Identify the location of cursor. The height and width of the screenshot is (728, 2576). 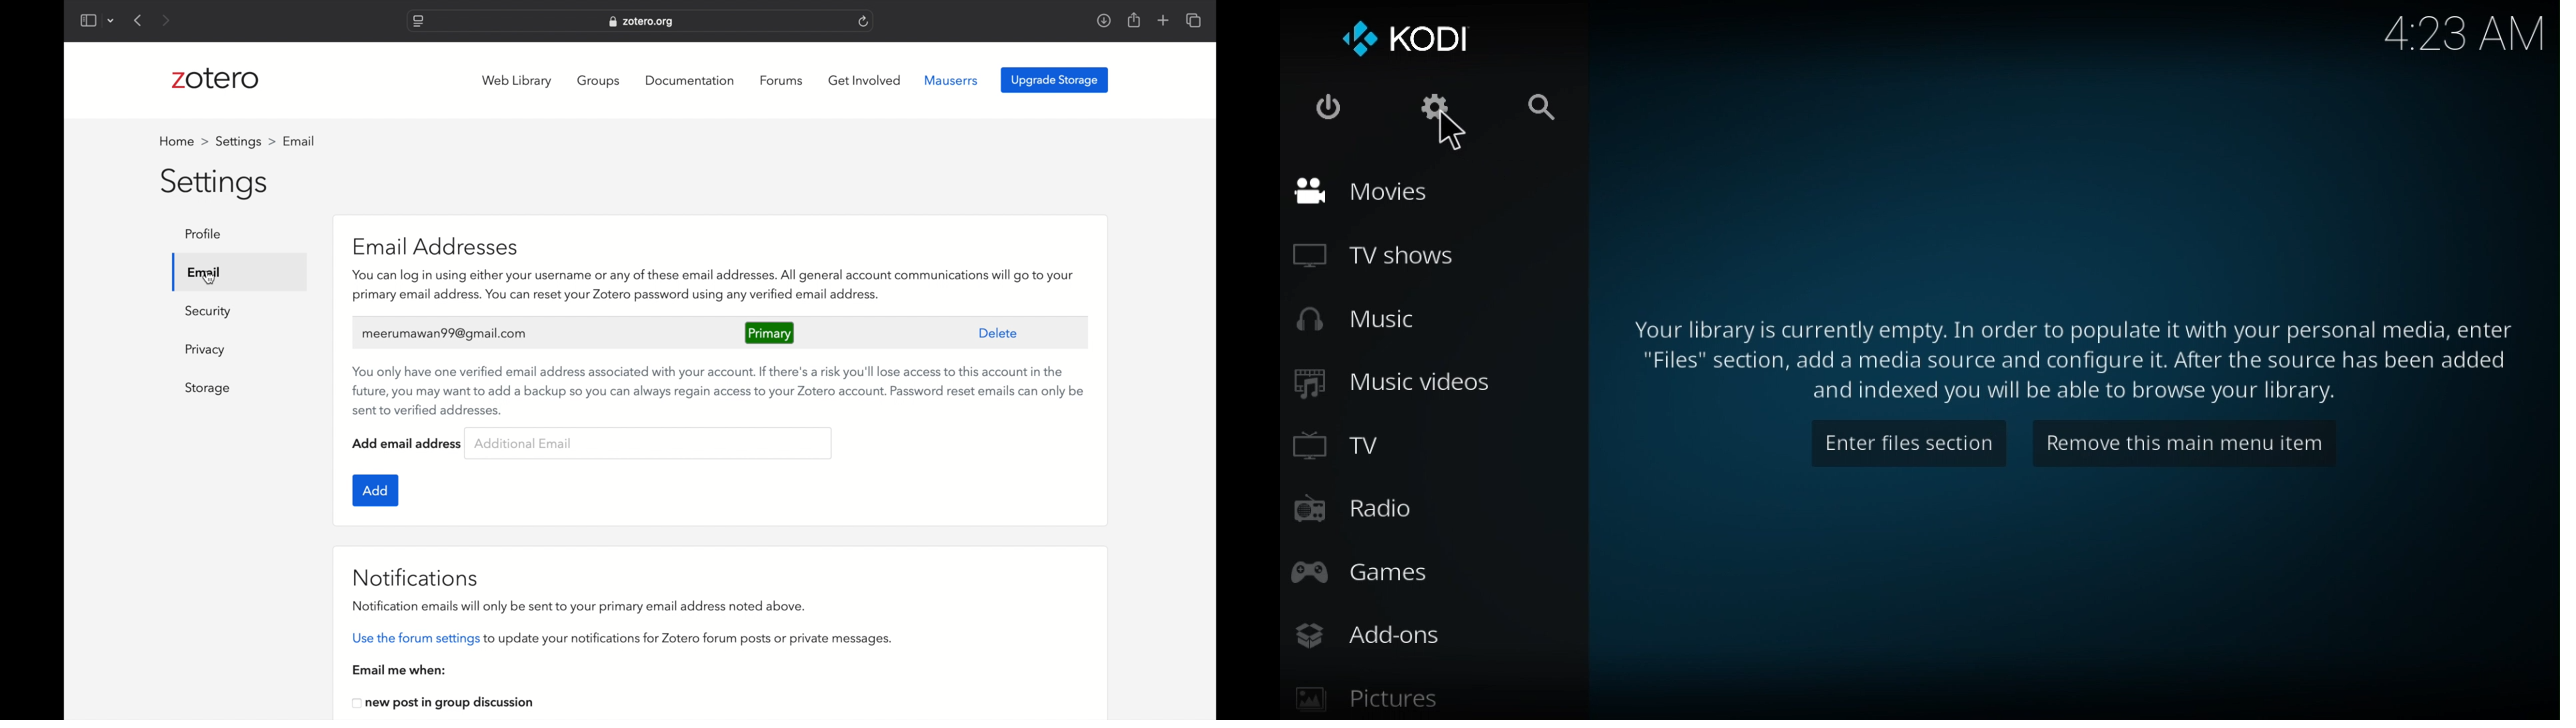
(209, 278).